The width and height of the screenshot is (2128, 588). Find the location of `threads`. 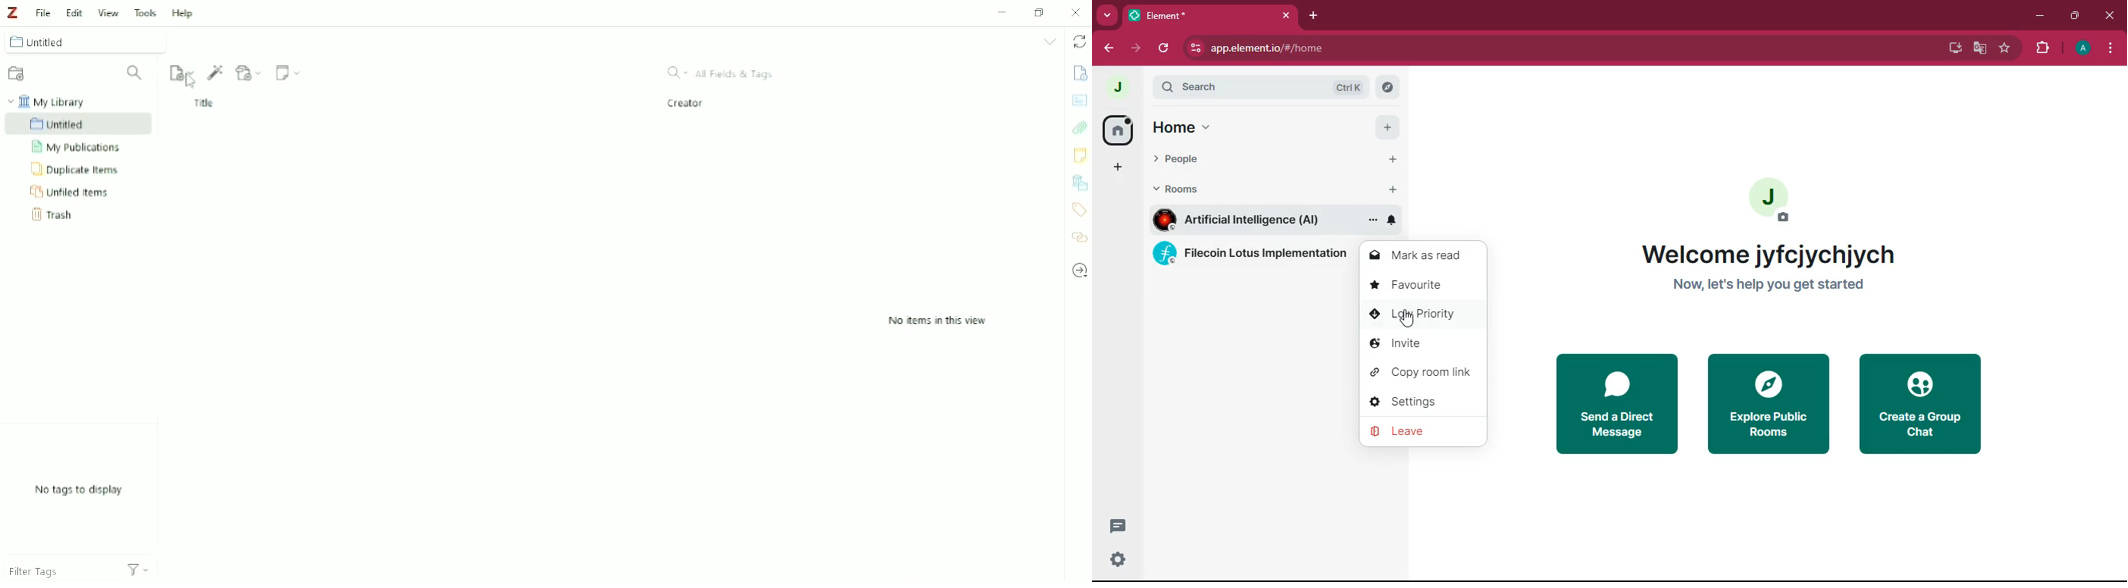

threads is located at coordinates (1118, 525).